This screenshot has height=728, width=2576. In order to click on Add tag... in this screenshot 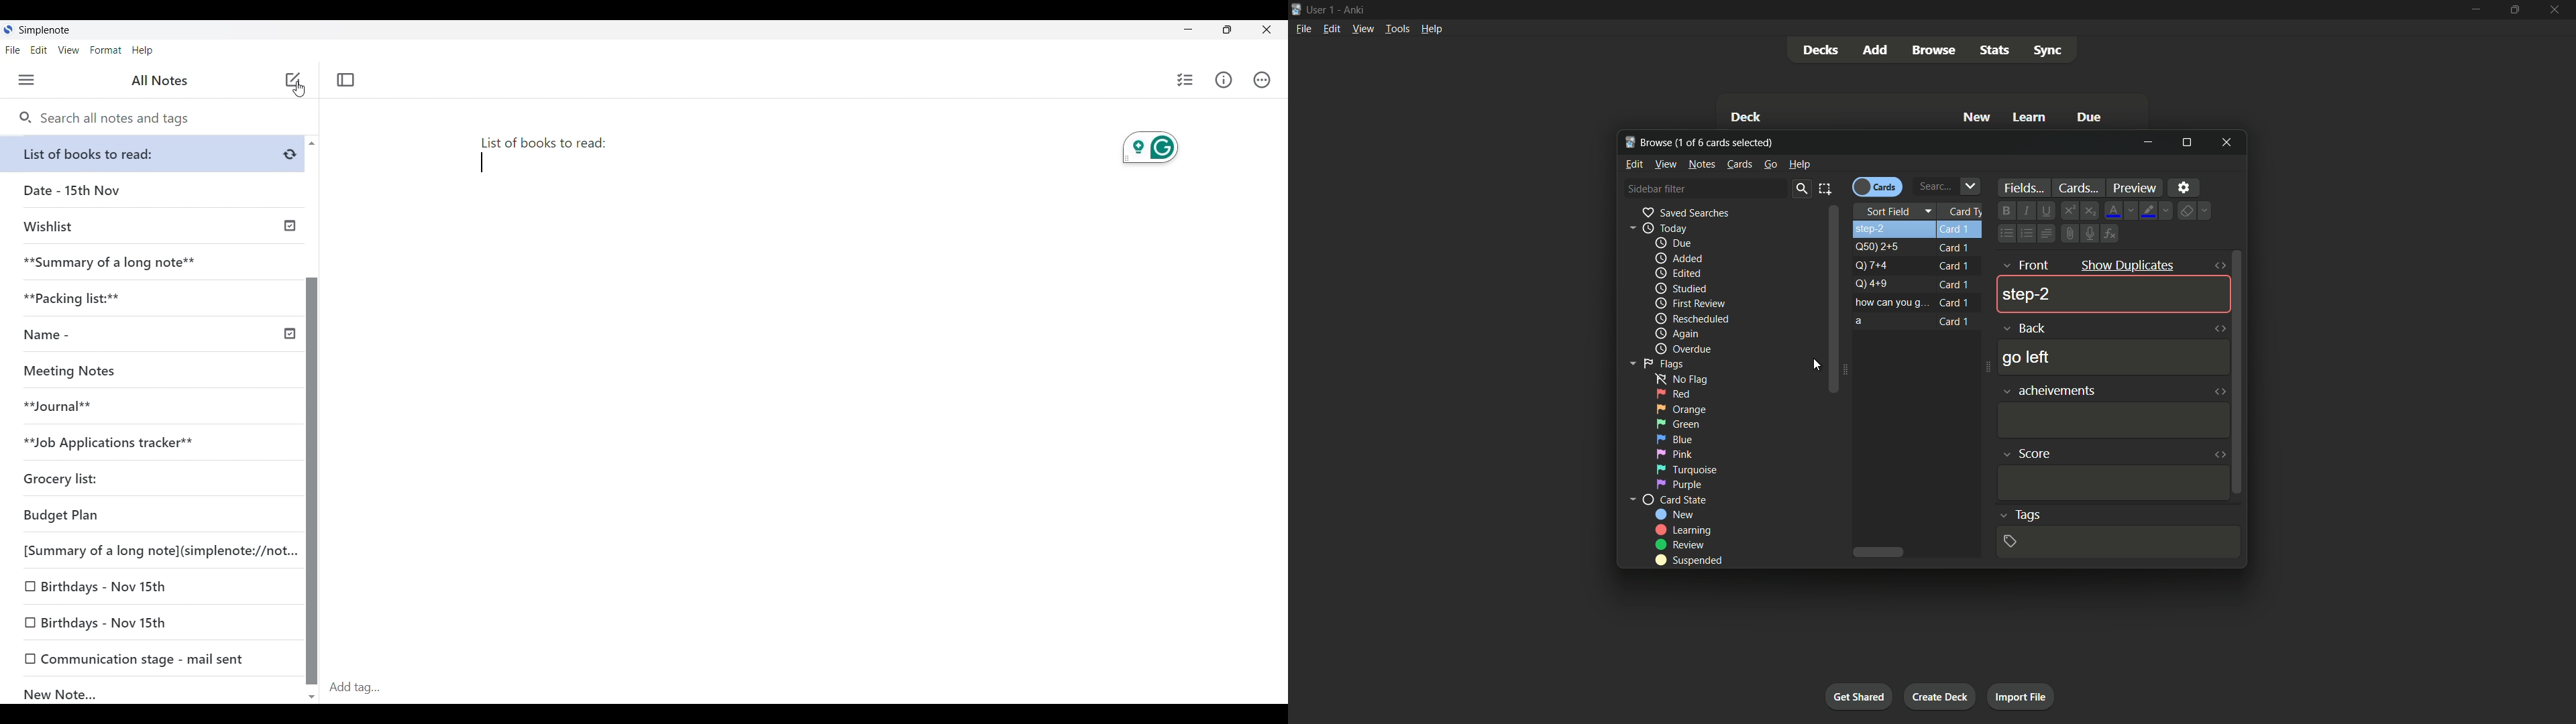, I will do `click(363, 687)`.